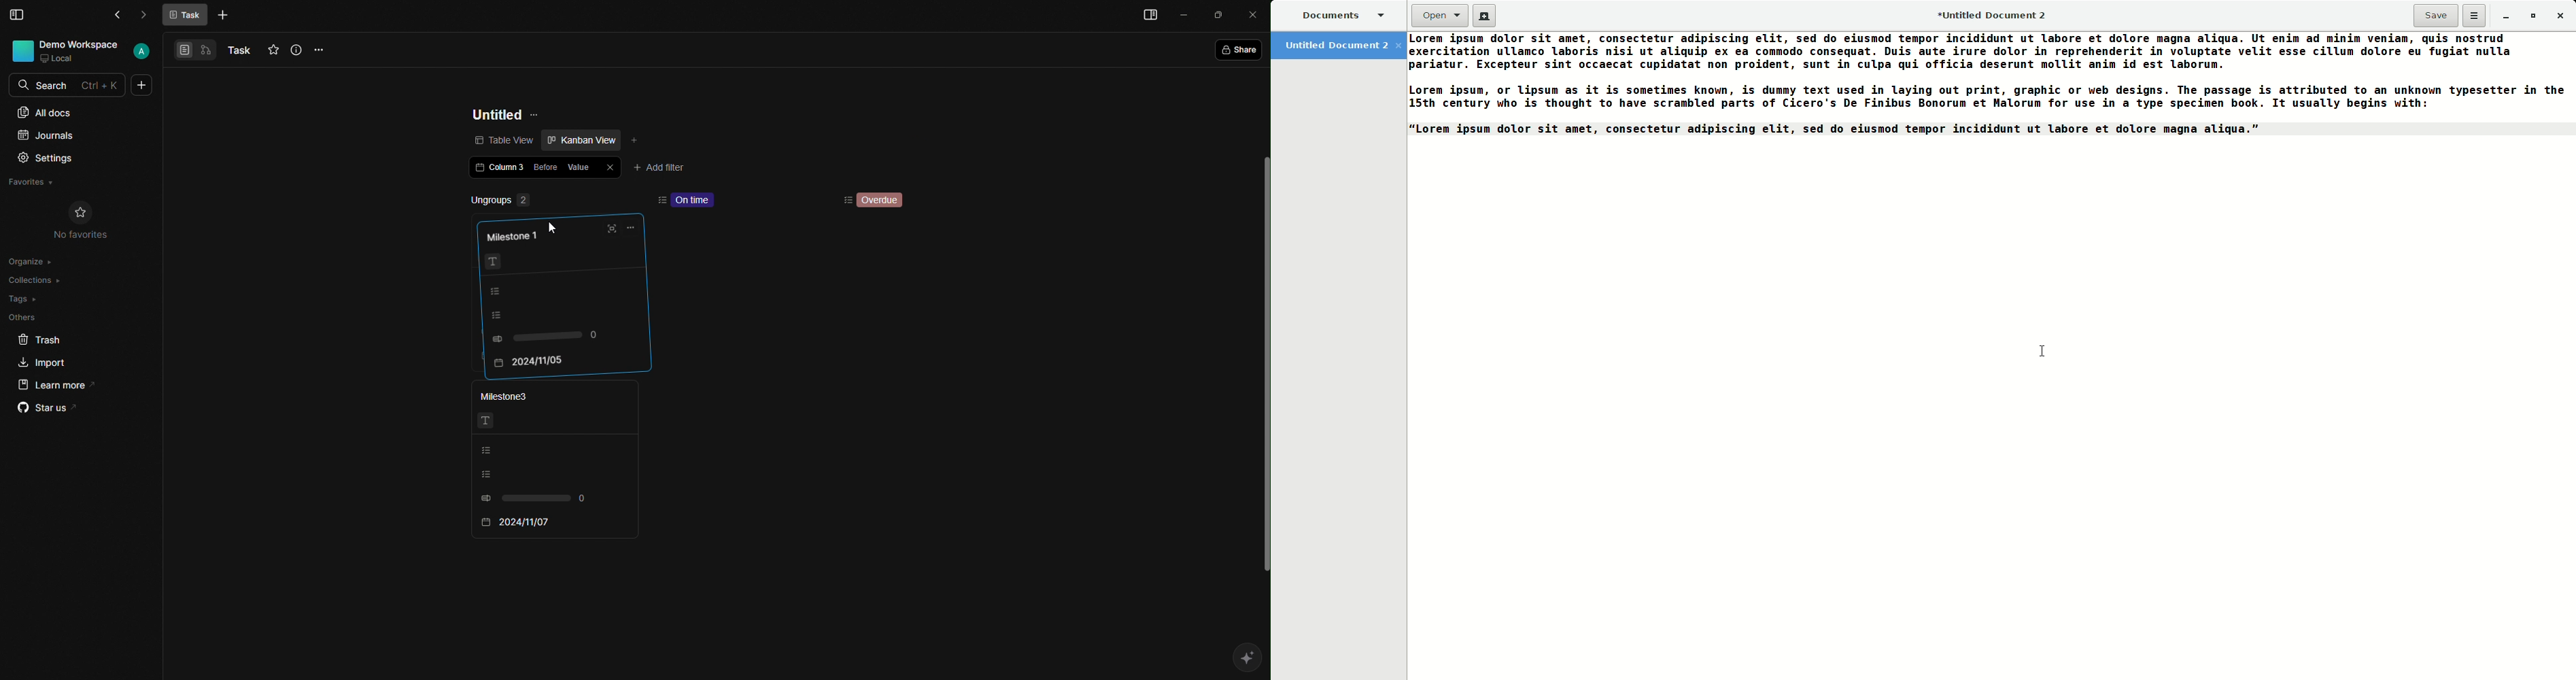 This screenshot has height=700, width=2576. Describe the element at coordinates (2531, 16) in the screenshot. I see `Restore` at that location.